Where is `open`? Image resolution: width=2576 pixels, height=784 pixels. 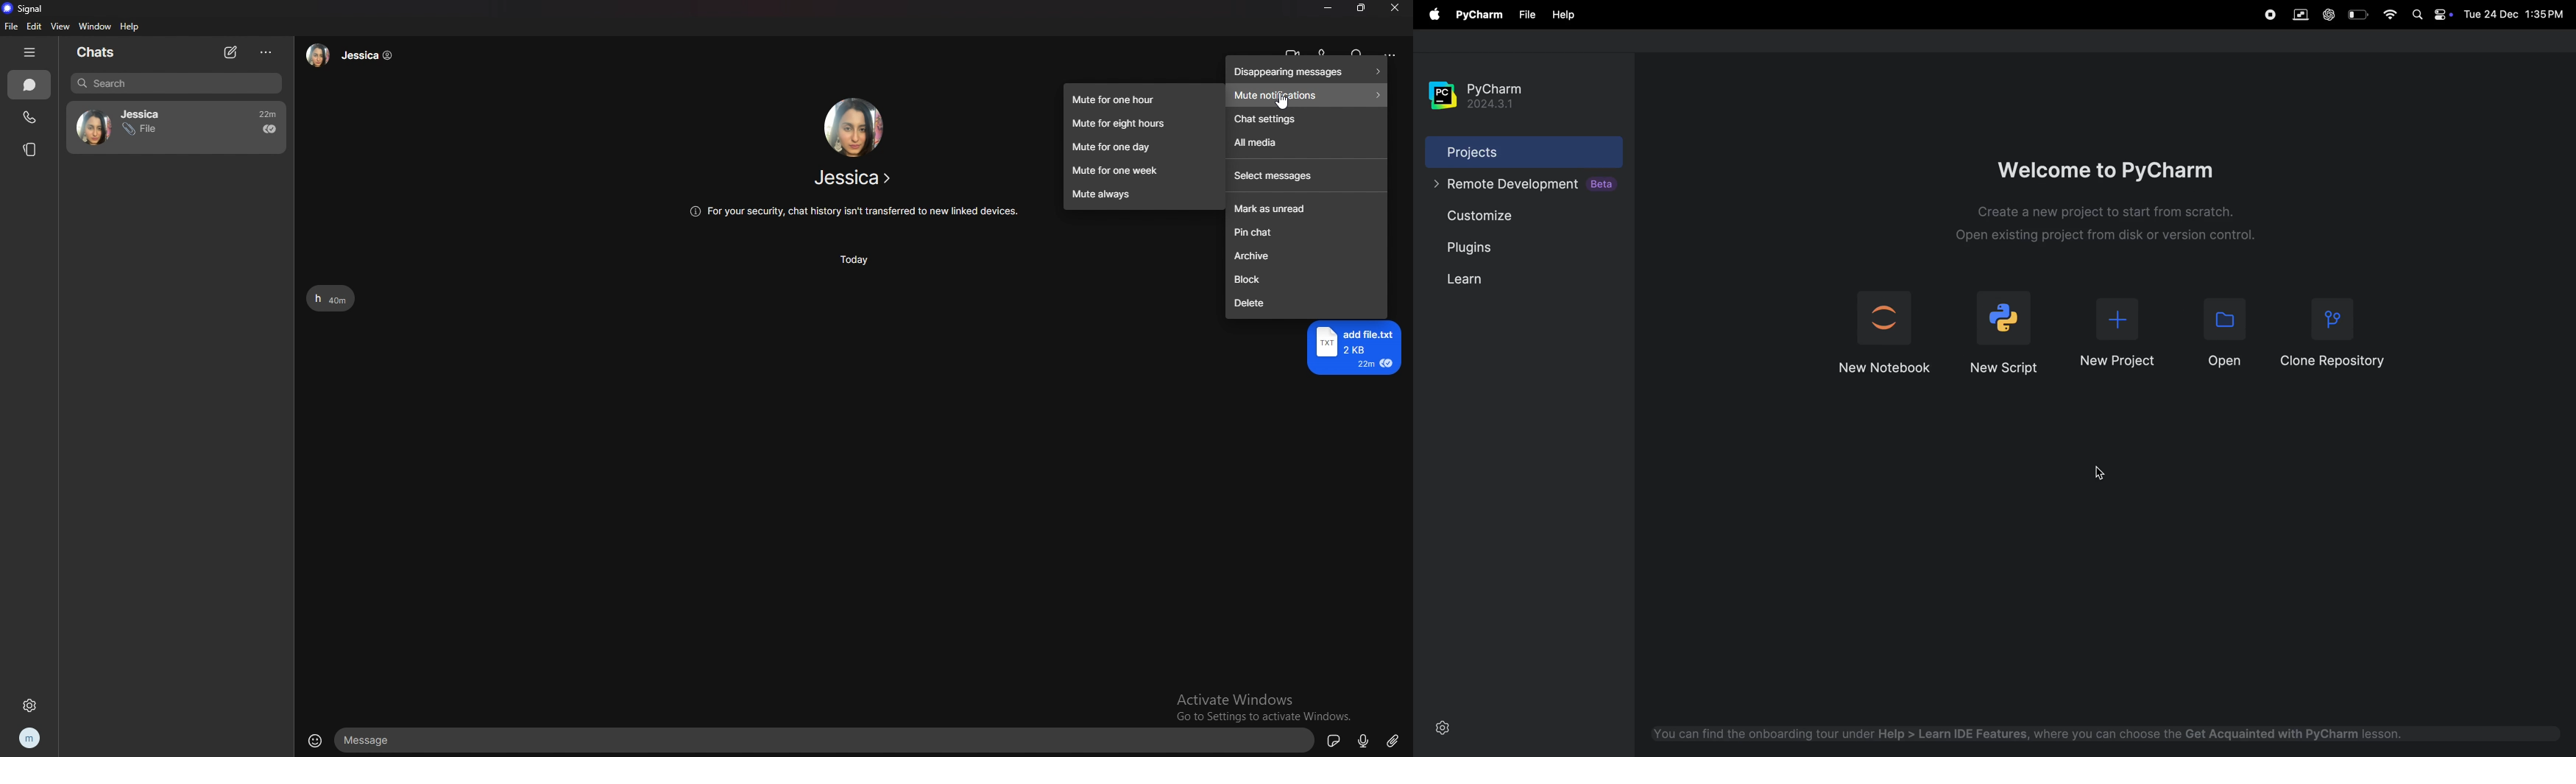
open is located at coordinates (2218, 332).